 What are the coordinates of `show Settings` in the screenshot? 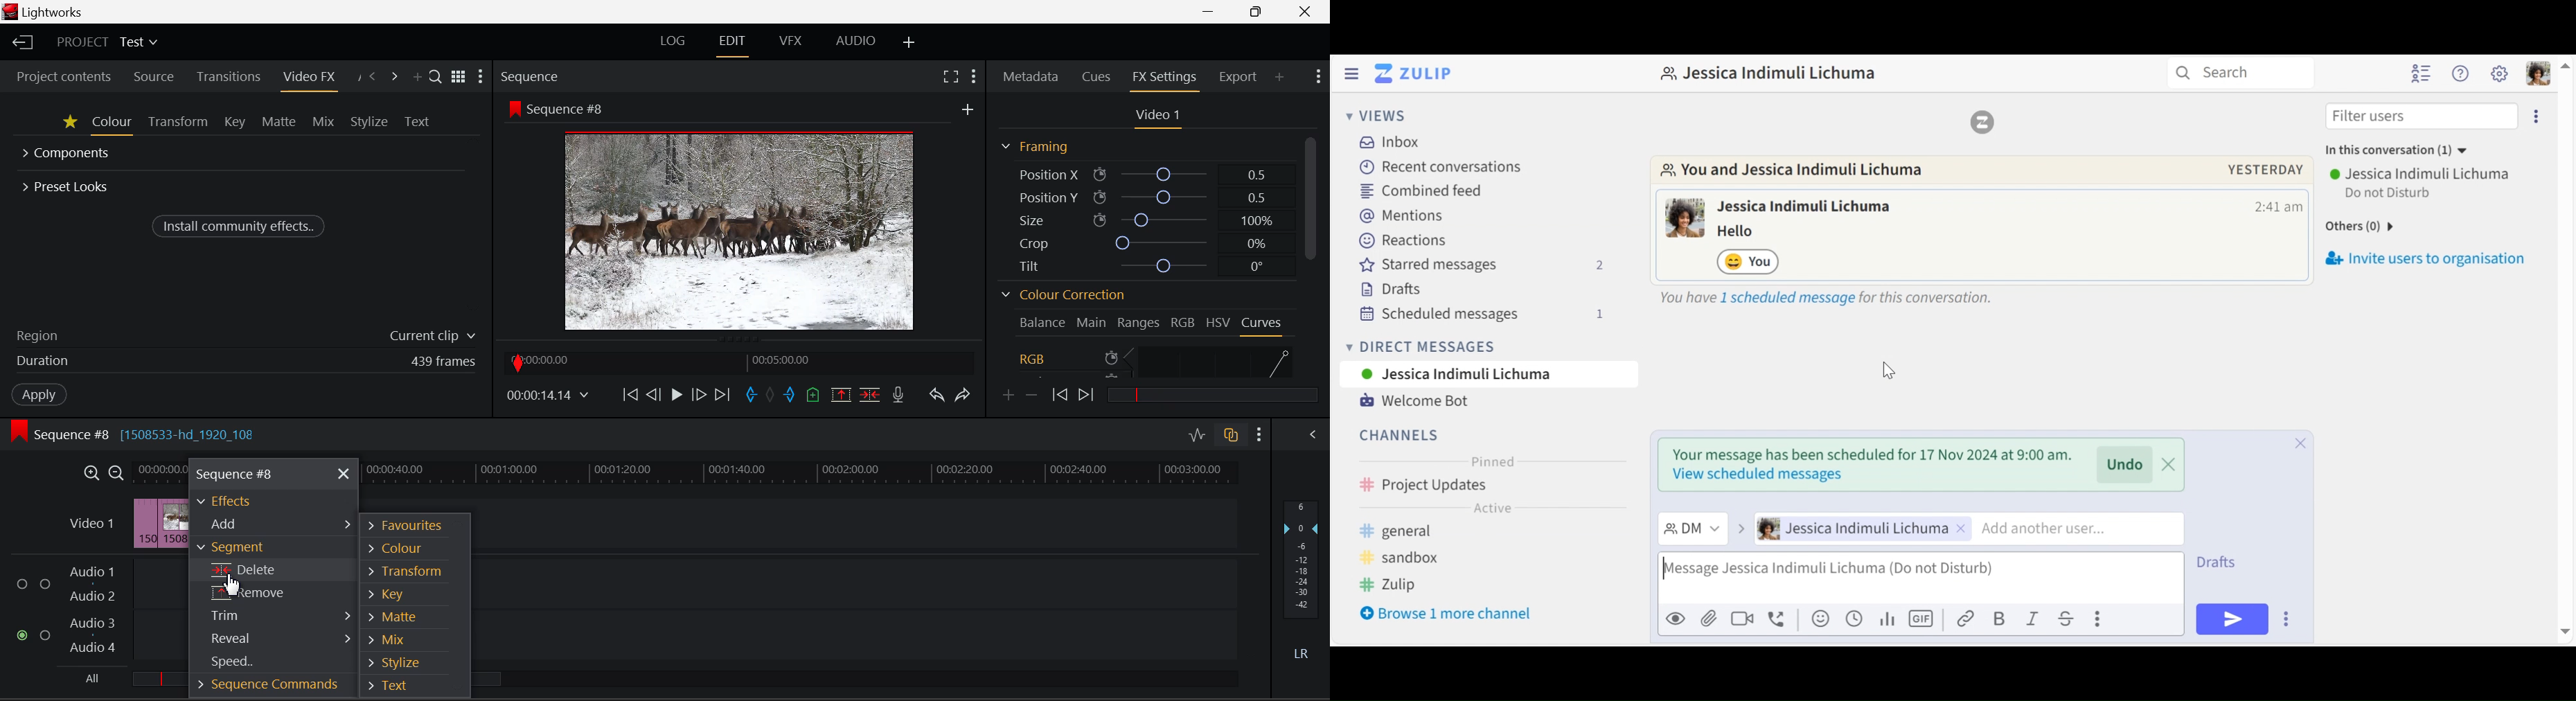 It's located at (1259, 435).